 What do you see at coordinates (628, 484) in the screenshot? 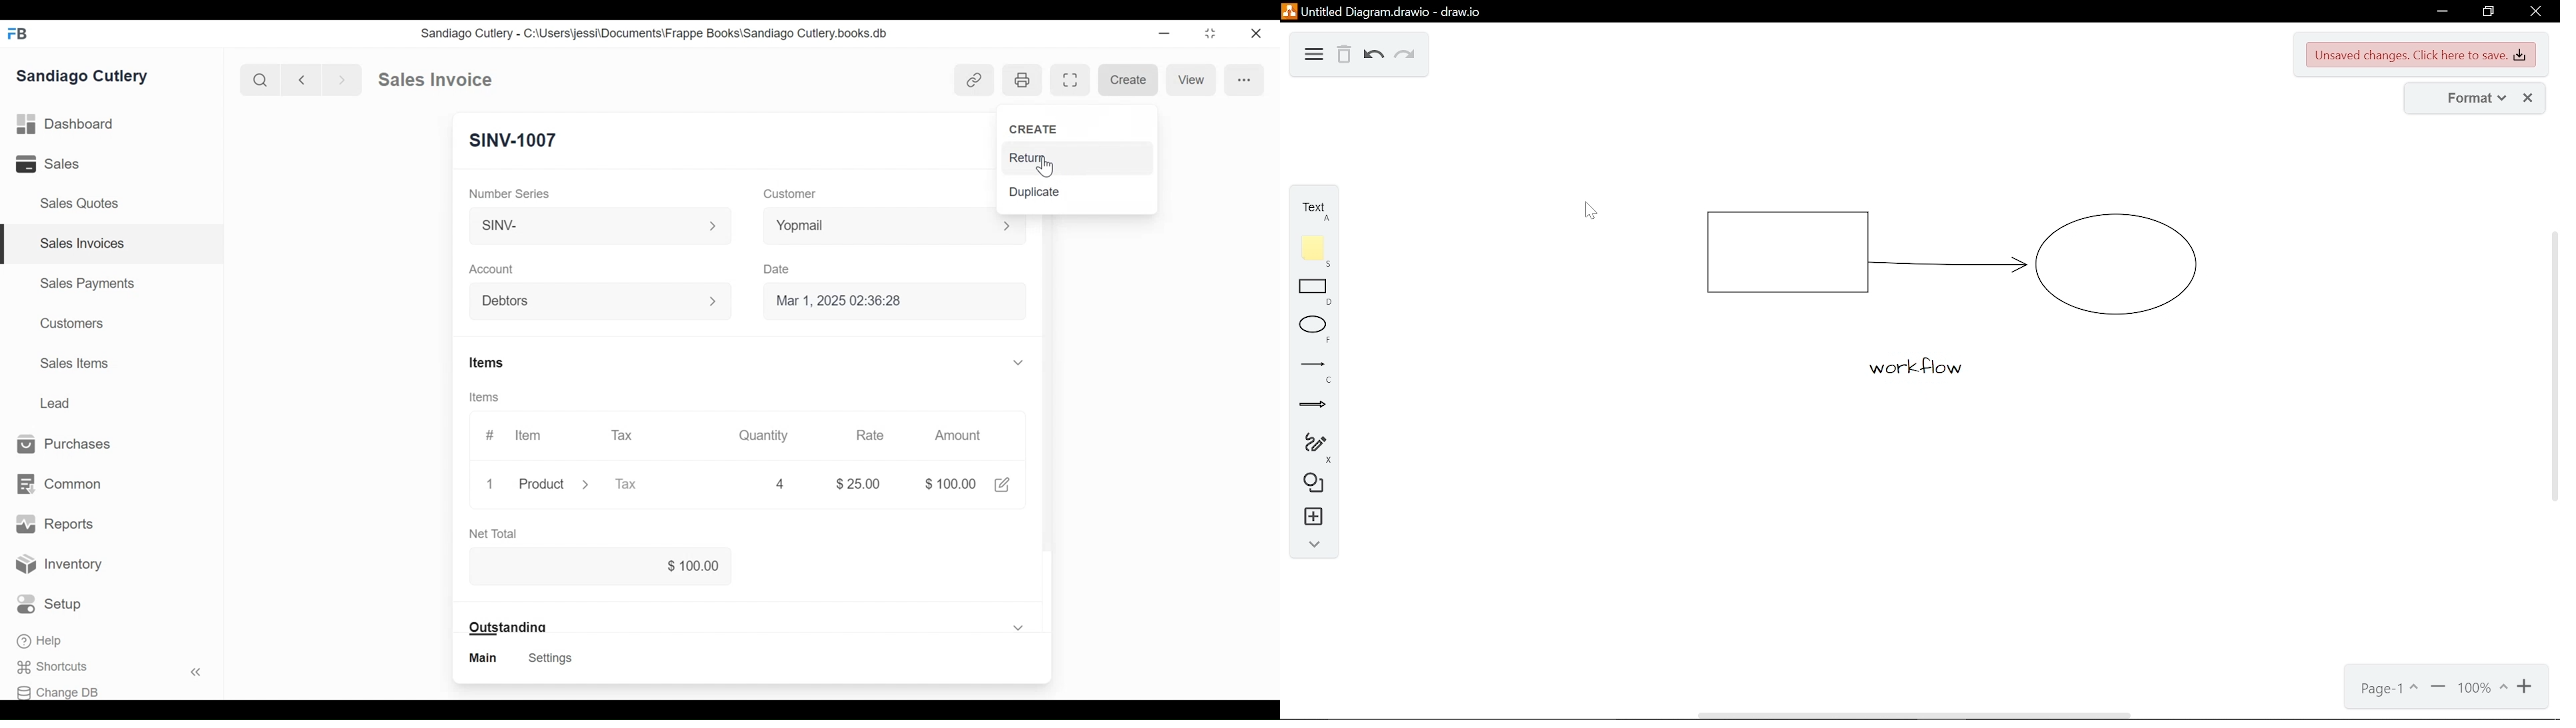
I see `Tax` at bounding box center [628, 484].